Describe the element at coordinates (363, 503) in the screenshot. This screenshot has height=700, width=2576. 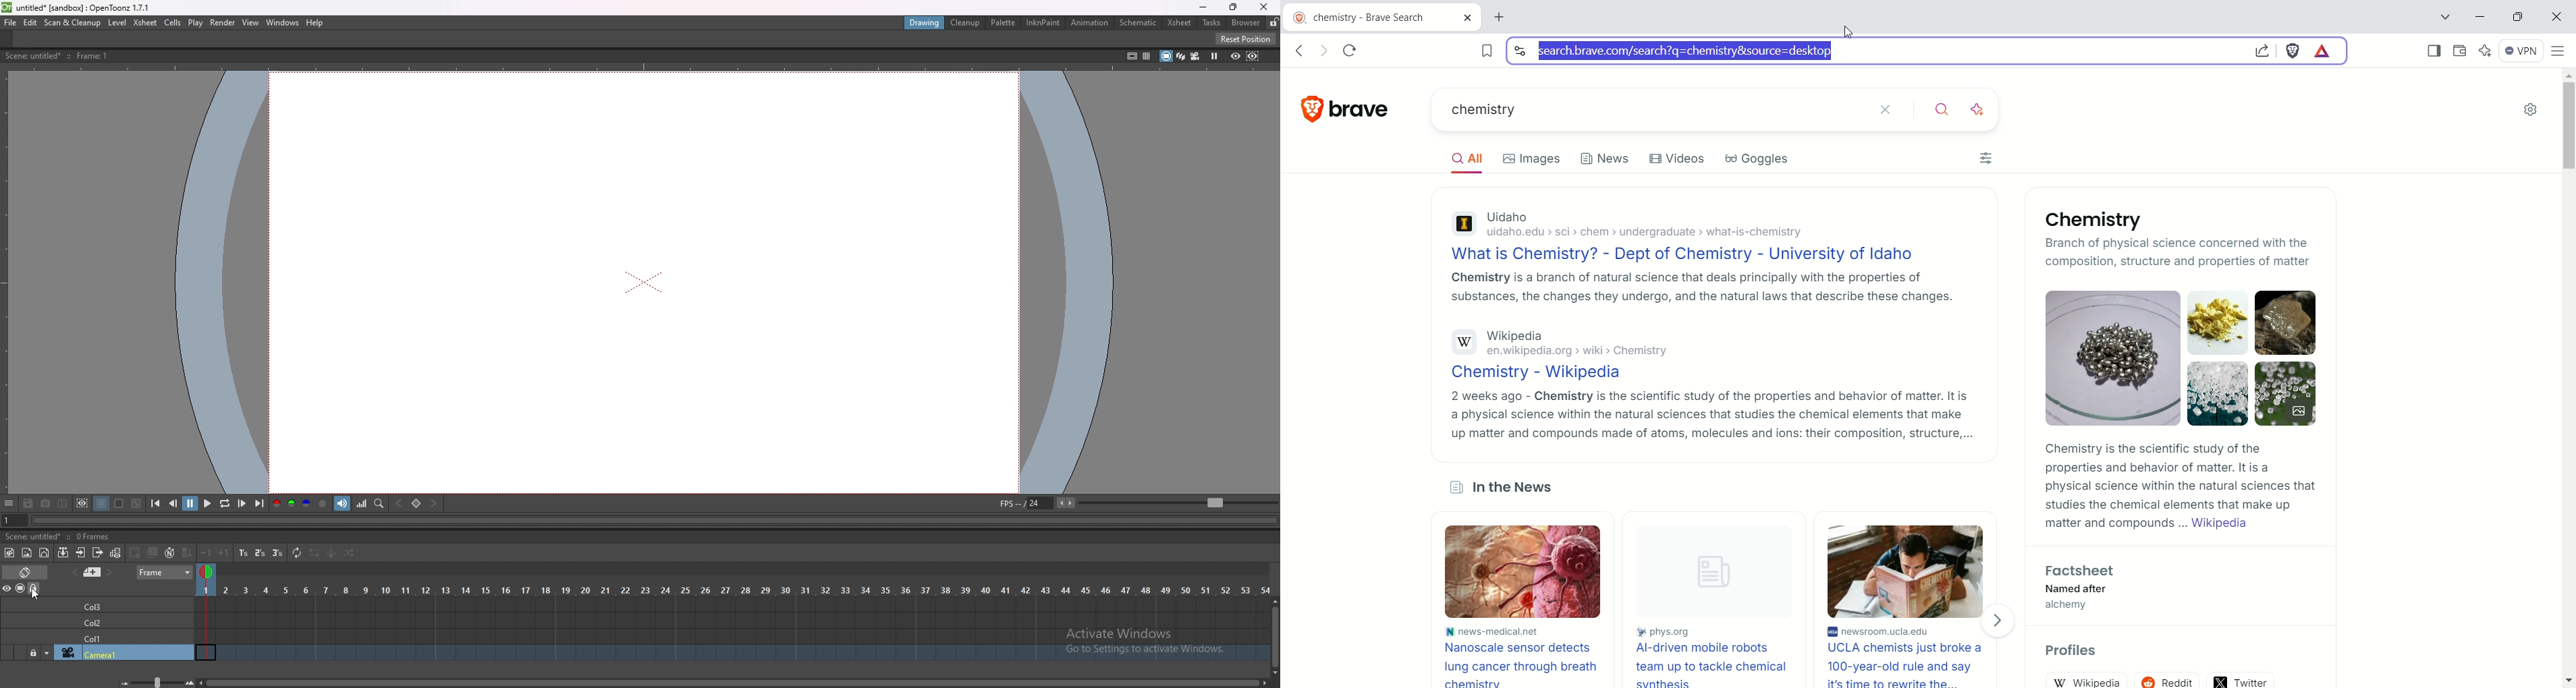
I see `histogram` at that location.